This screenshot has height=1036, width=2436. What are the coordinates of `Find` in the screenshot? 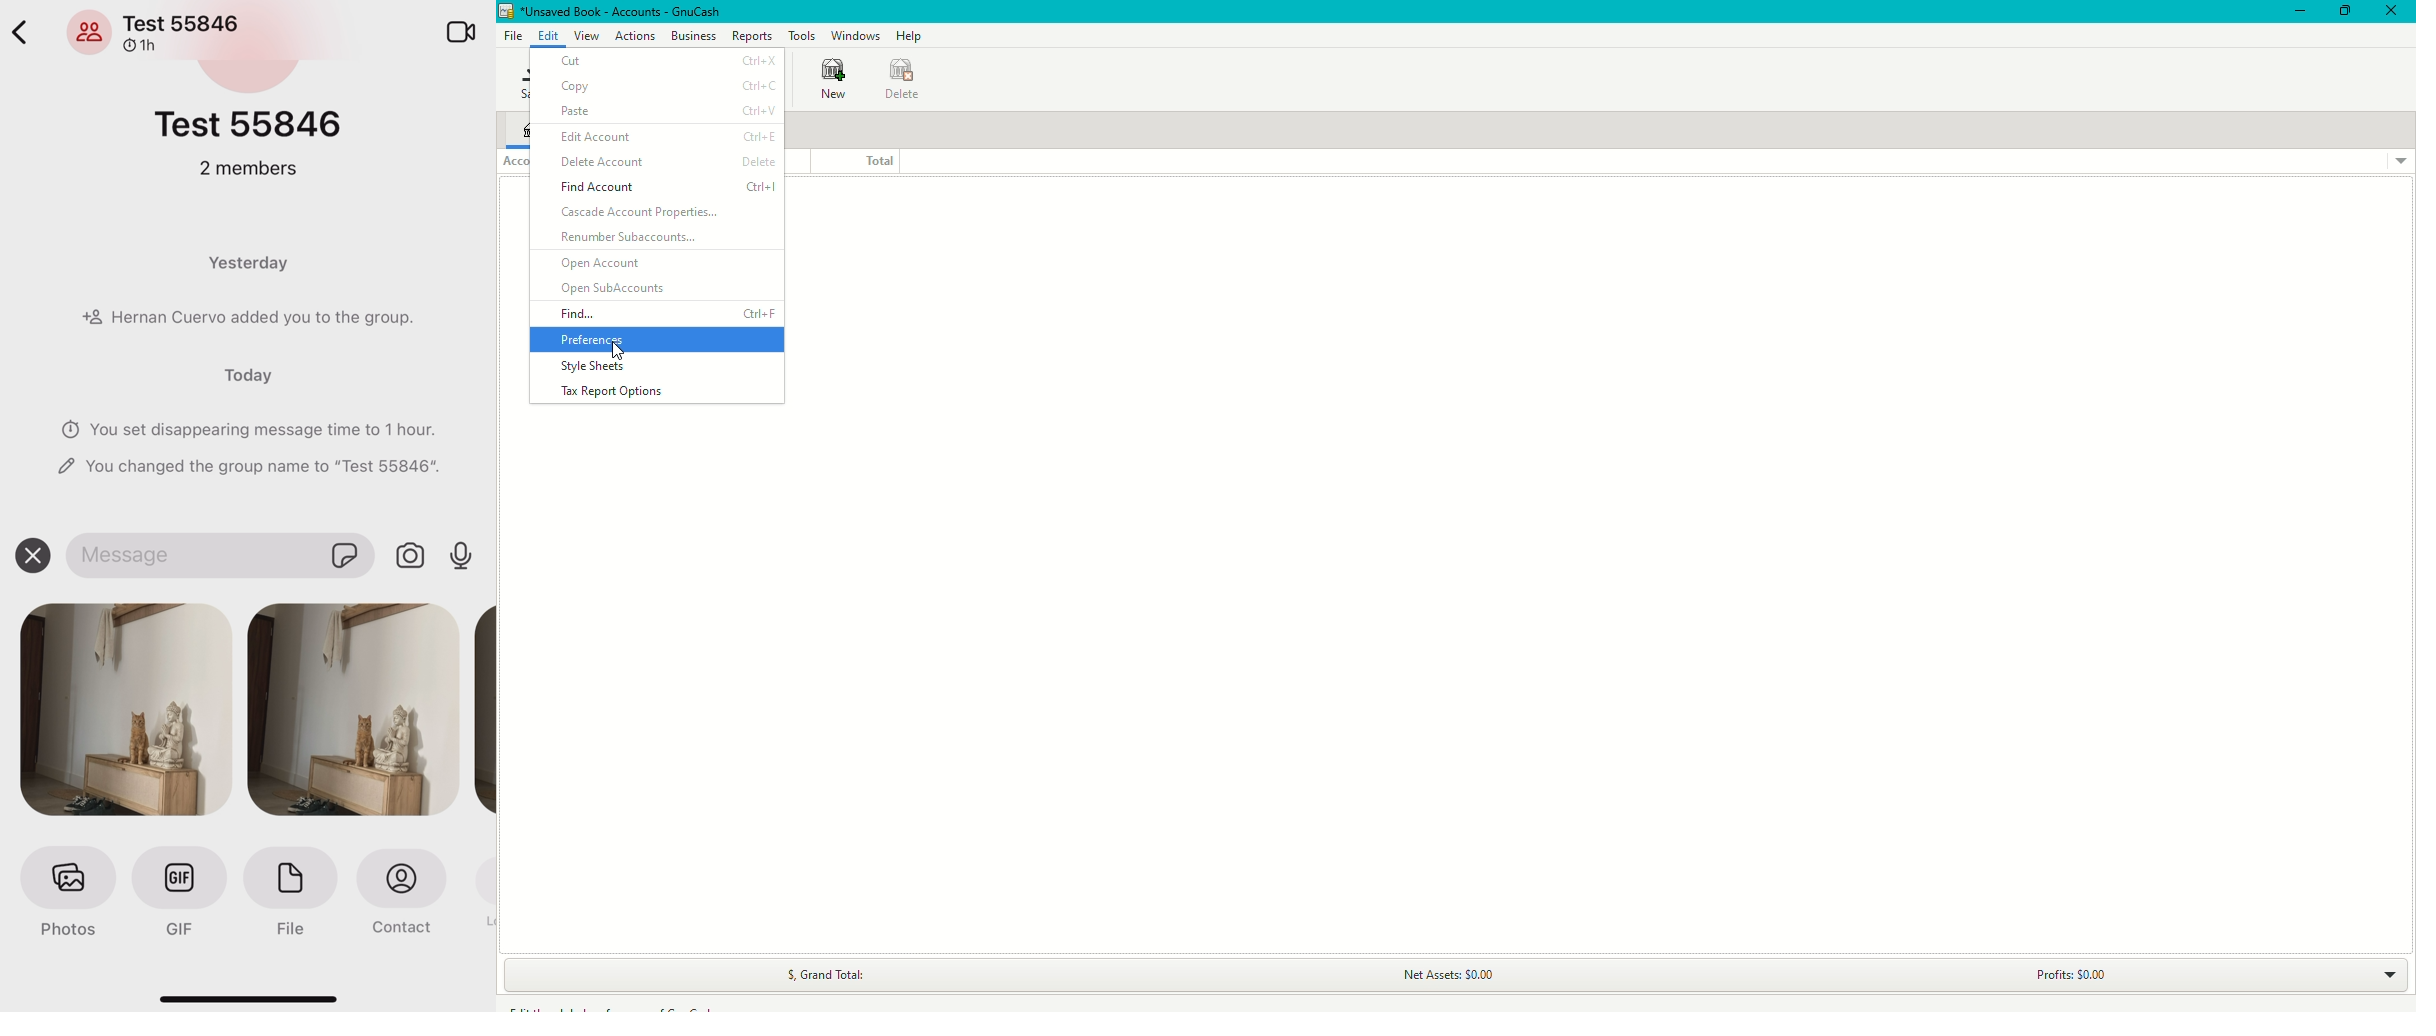 It's located at (667, 313).